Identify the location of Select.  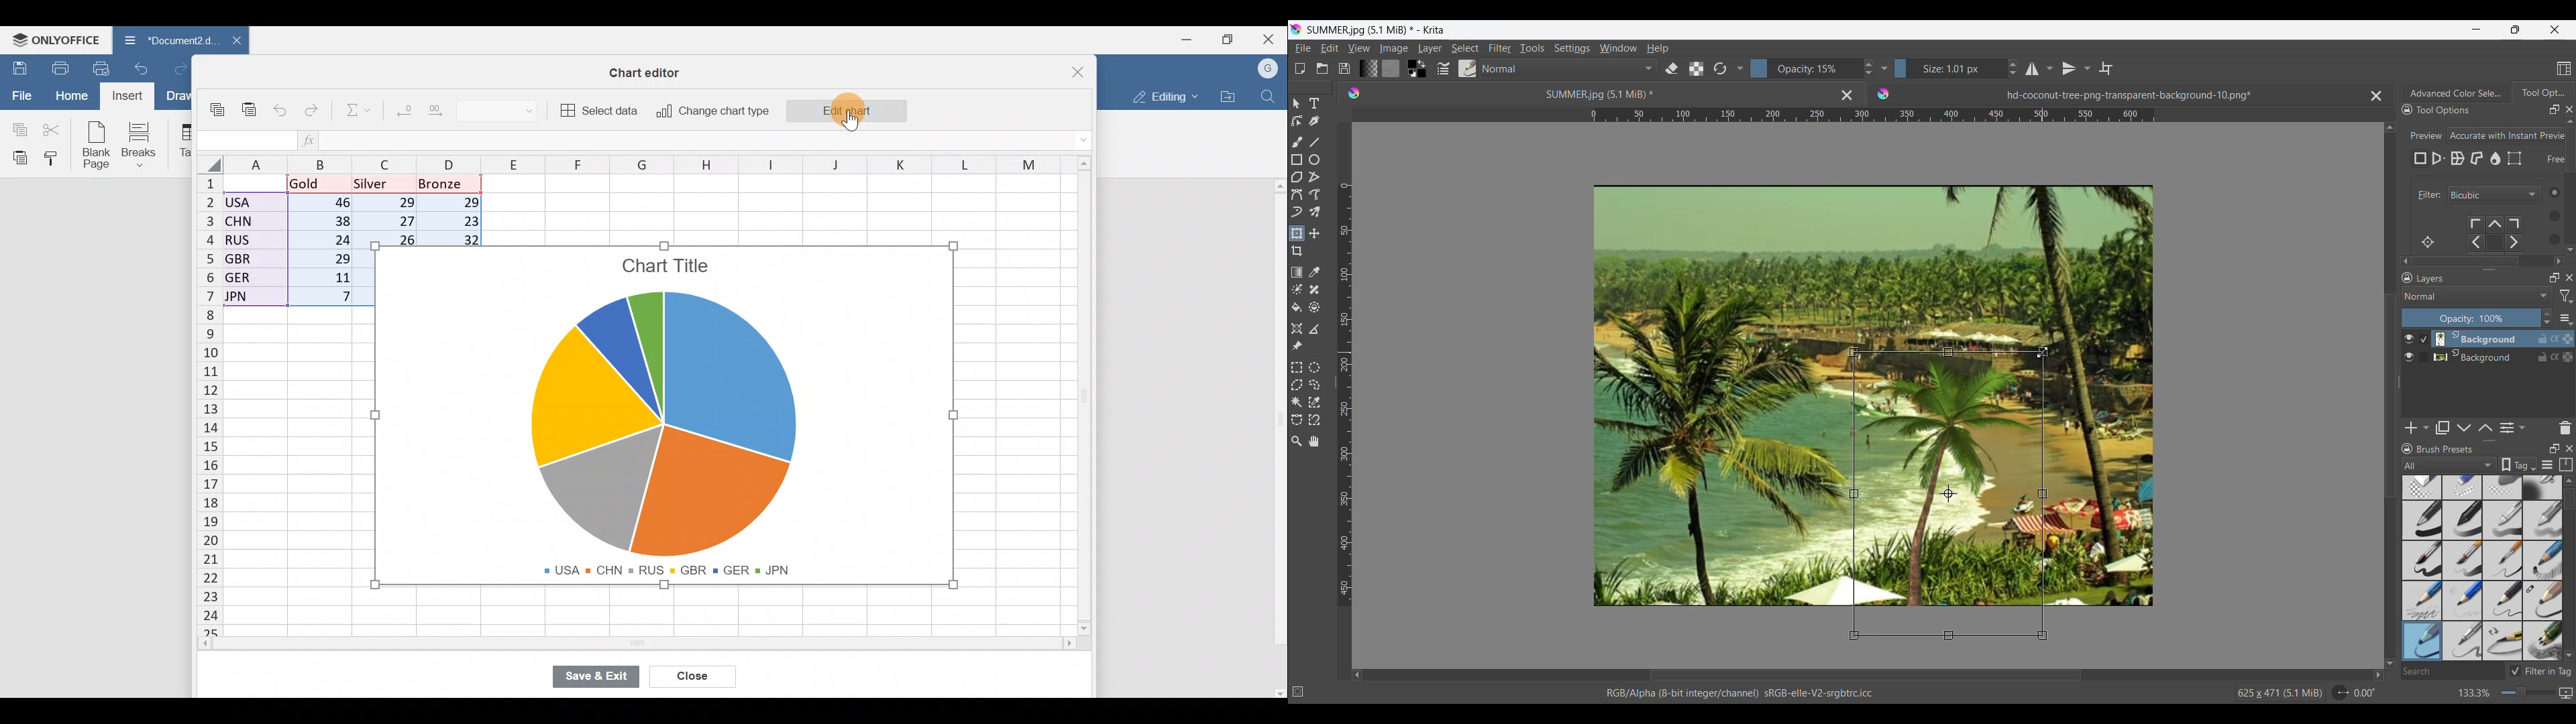
(1465, 48).